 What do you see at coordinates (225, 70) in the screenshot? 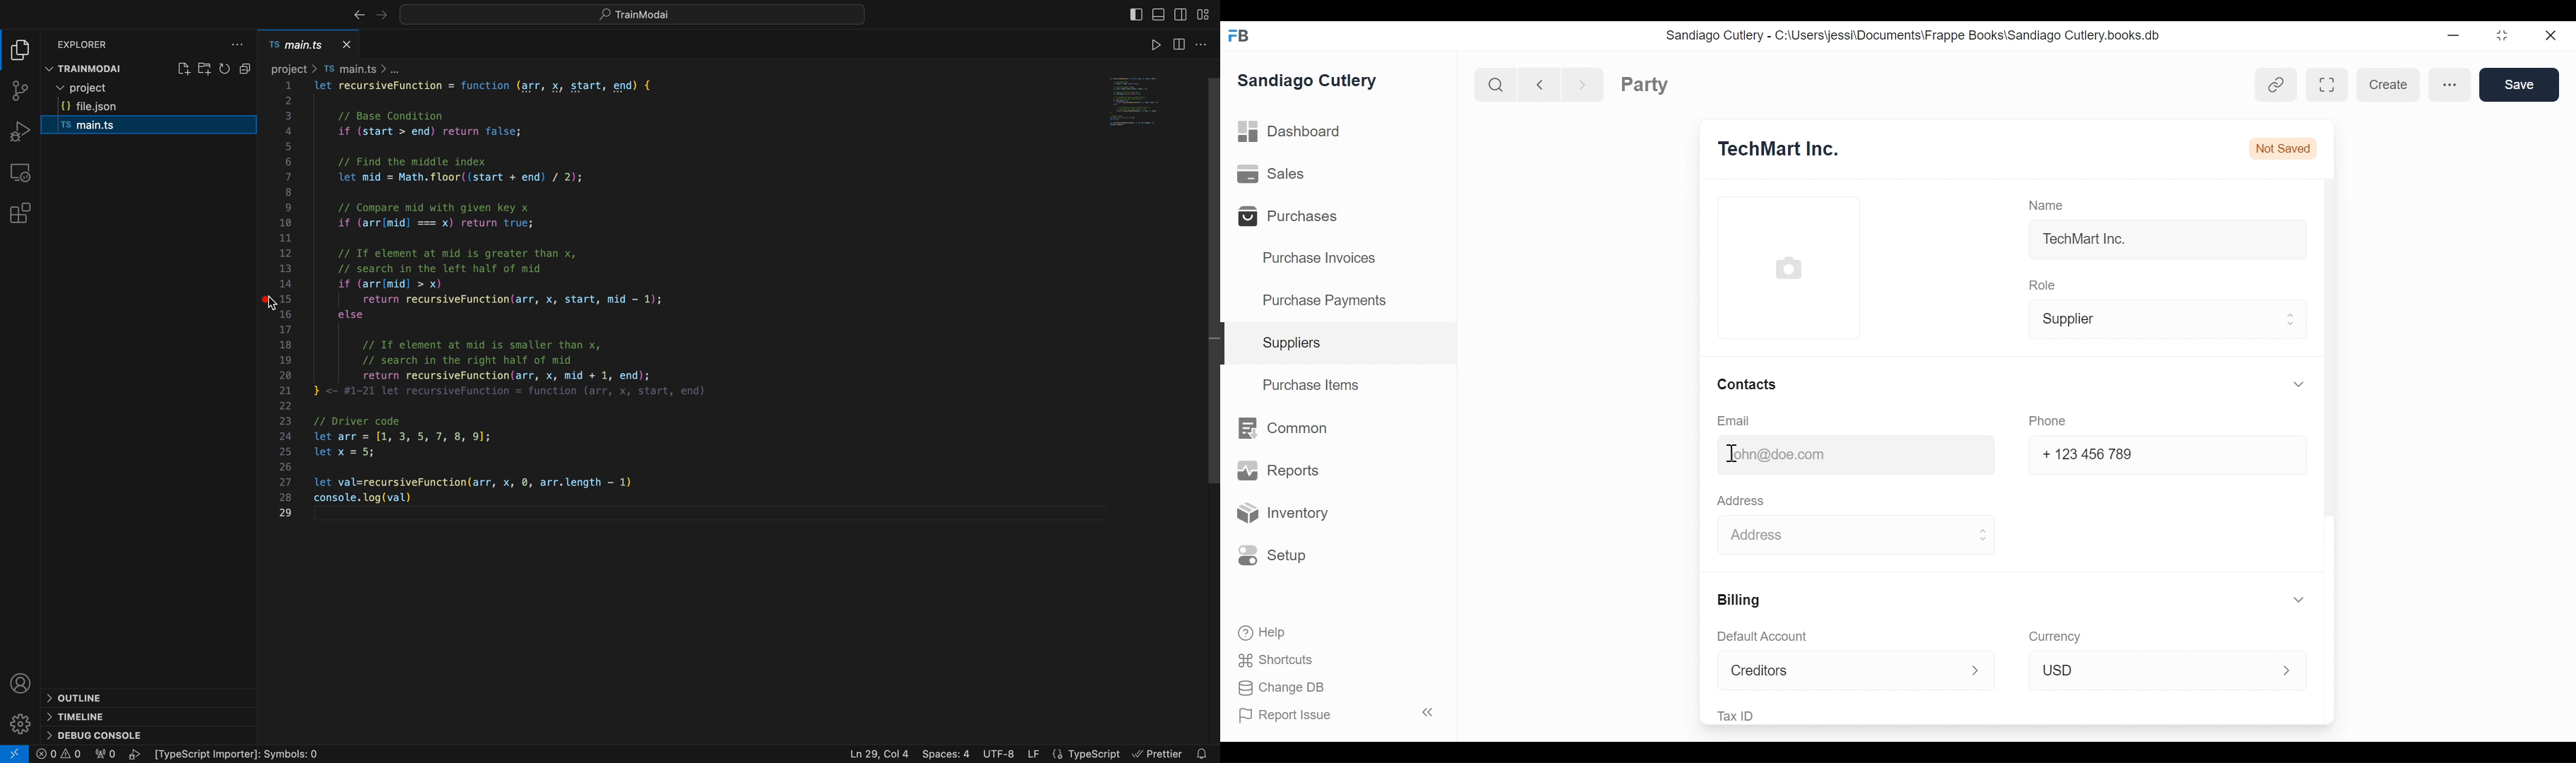
I see `reload` at bounding box center [225, 70].